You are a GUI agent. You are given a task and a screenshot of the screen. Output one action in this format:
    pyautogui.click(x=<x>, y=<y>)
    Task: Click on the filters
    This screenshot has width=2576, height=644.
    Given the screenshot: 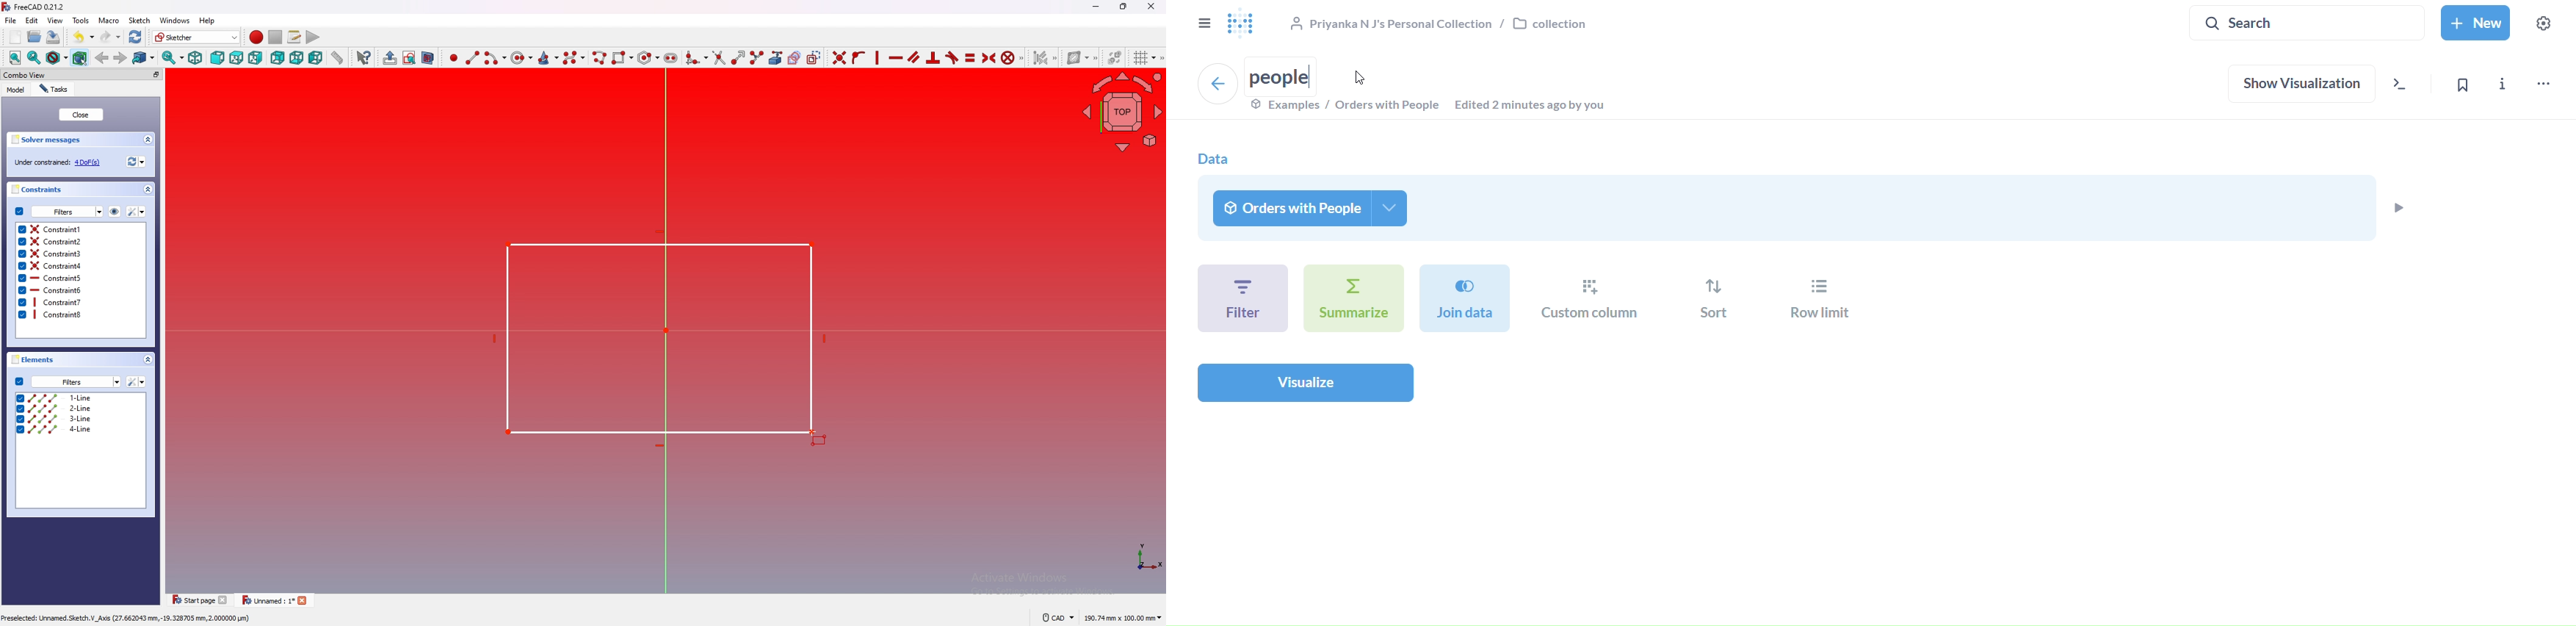 What is the action you would take?
    pyautogui.click(x=58, y=211)
    